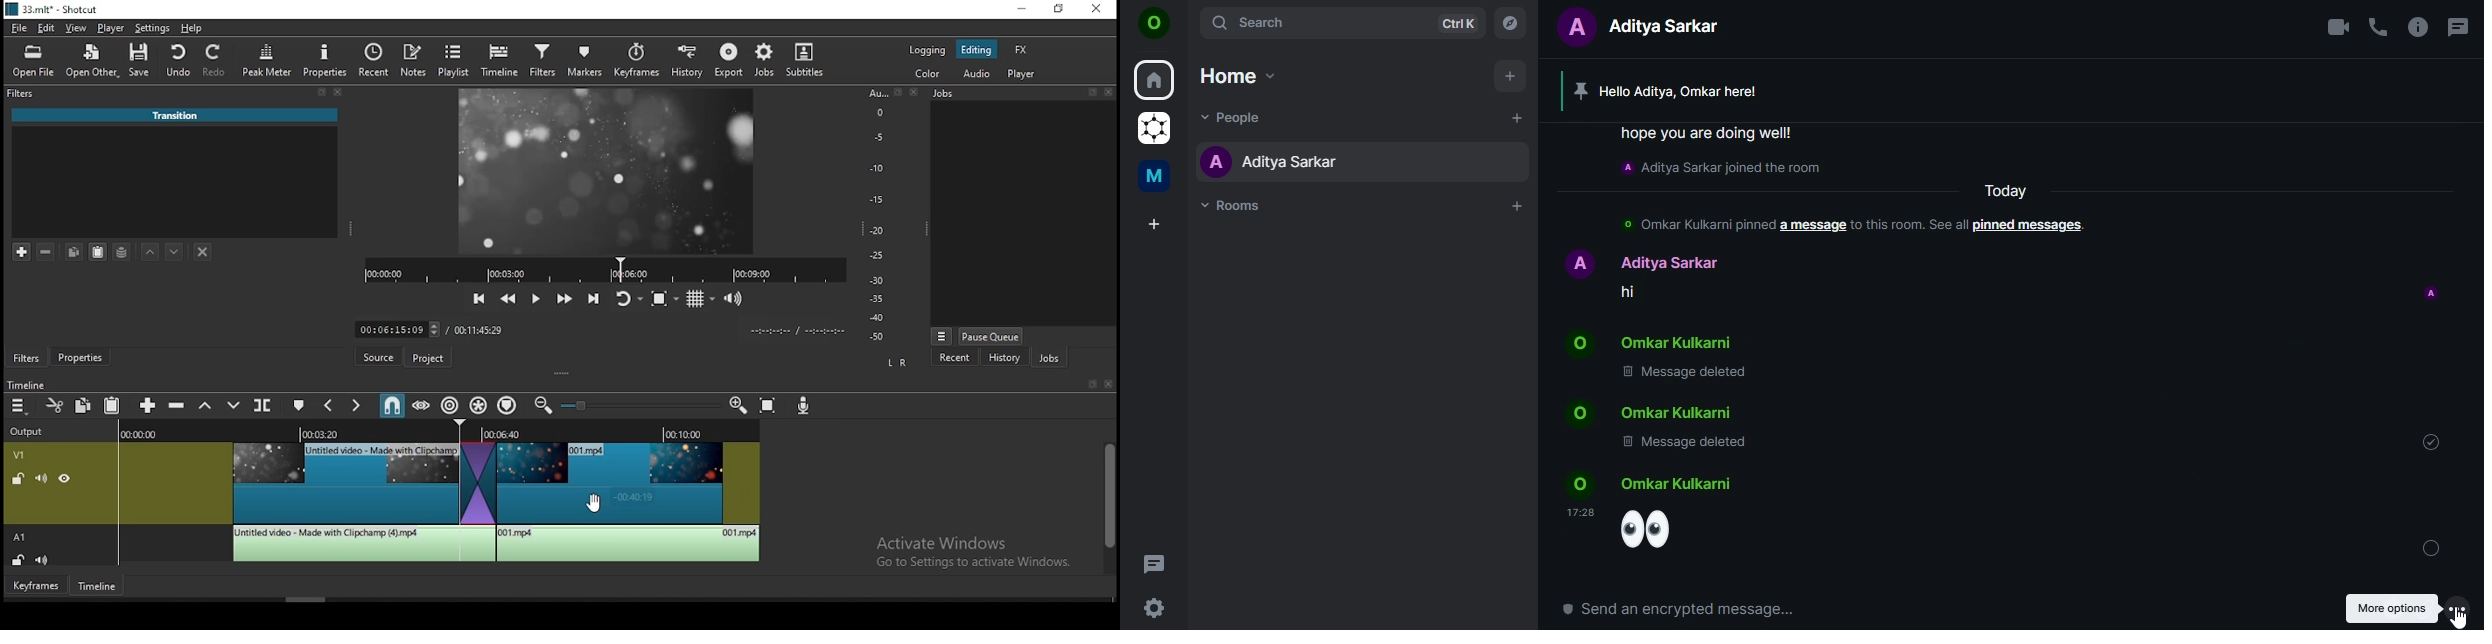 The height and width of the screenshot is (644, 2492). Describe the element at coordinates (25, 221) in the screenshot. I see `A1` at that location.